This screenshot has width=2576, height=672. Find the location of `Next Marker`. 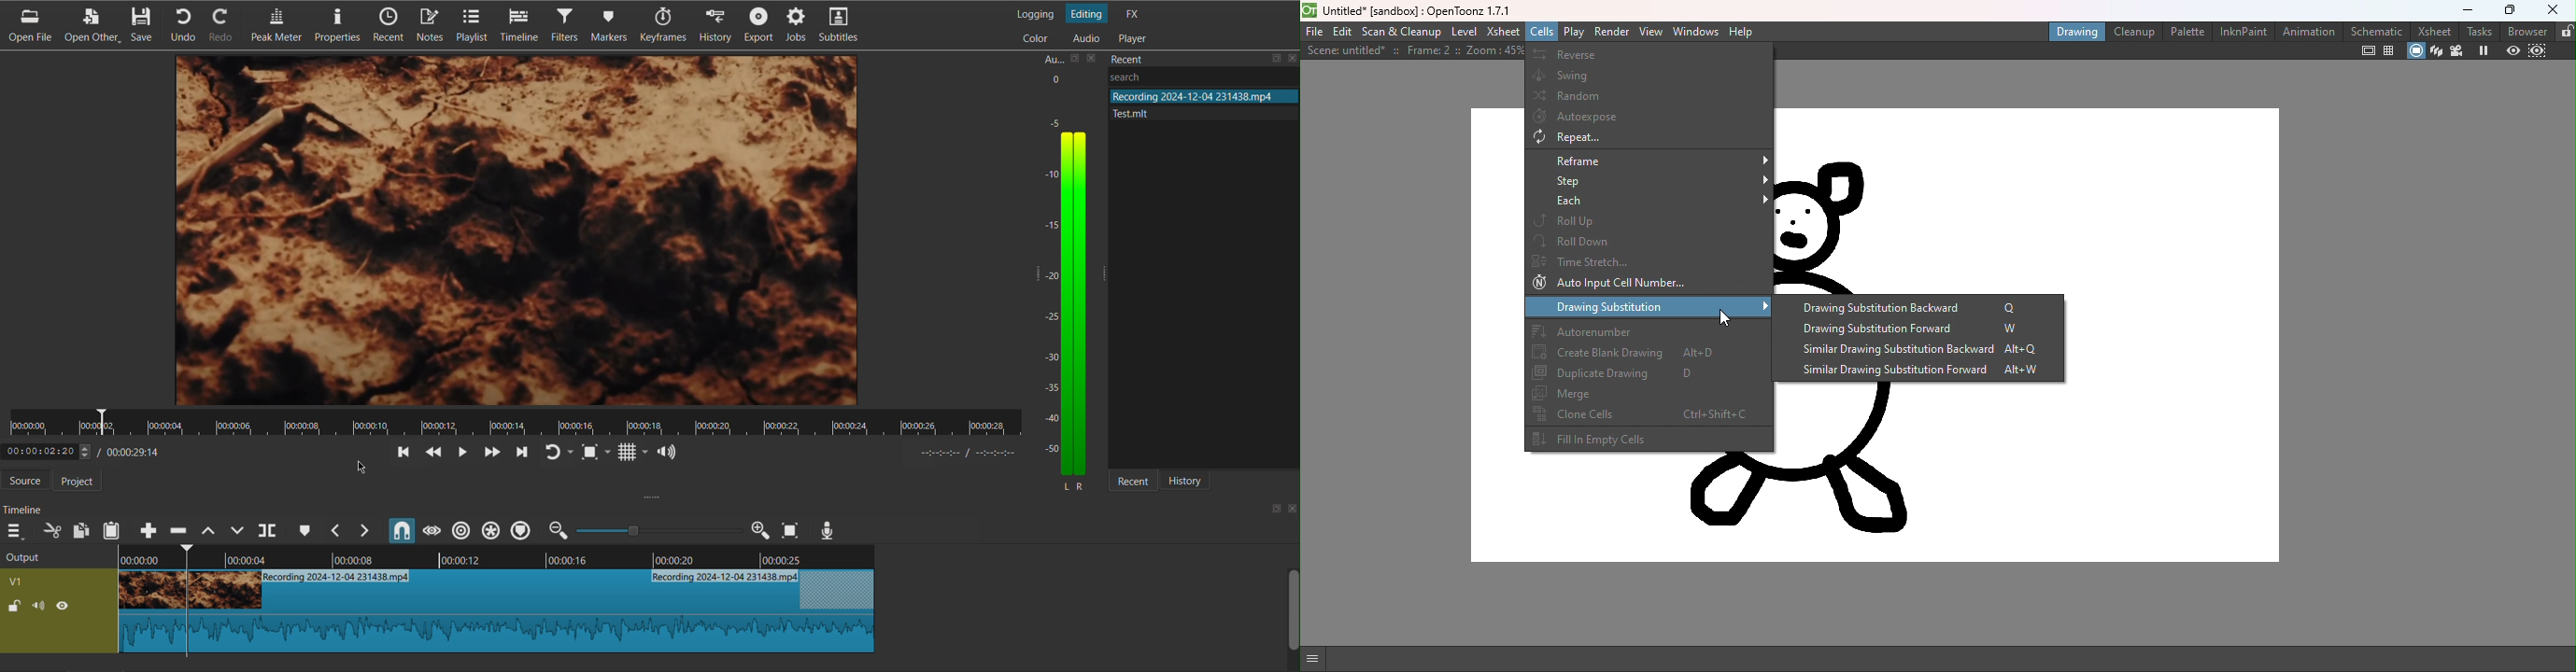

Next Marker is located at coordinates (367, 530).